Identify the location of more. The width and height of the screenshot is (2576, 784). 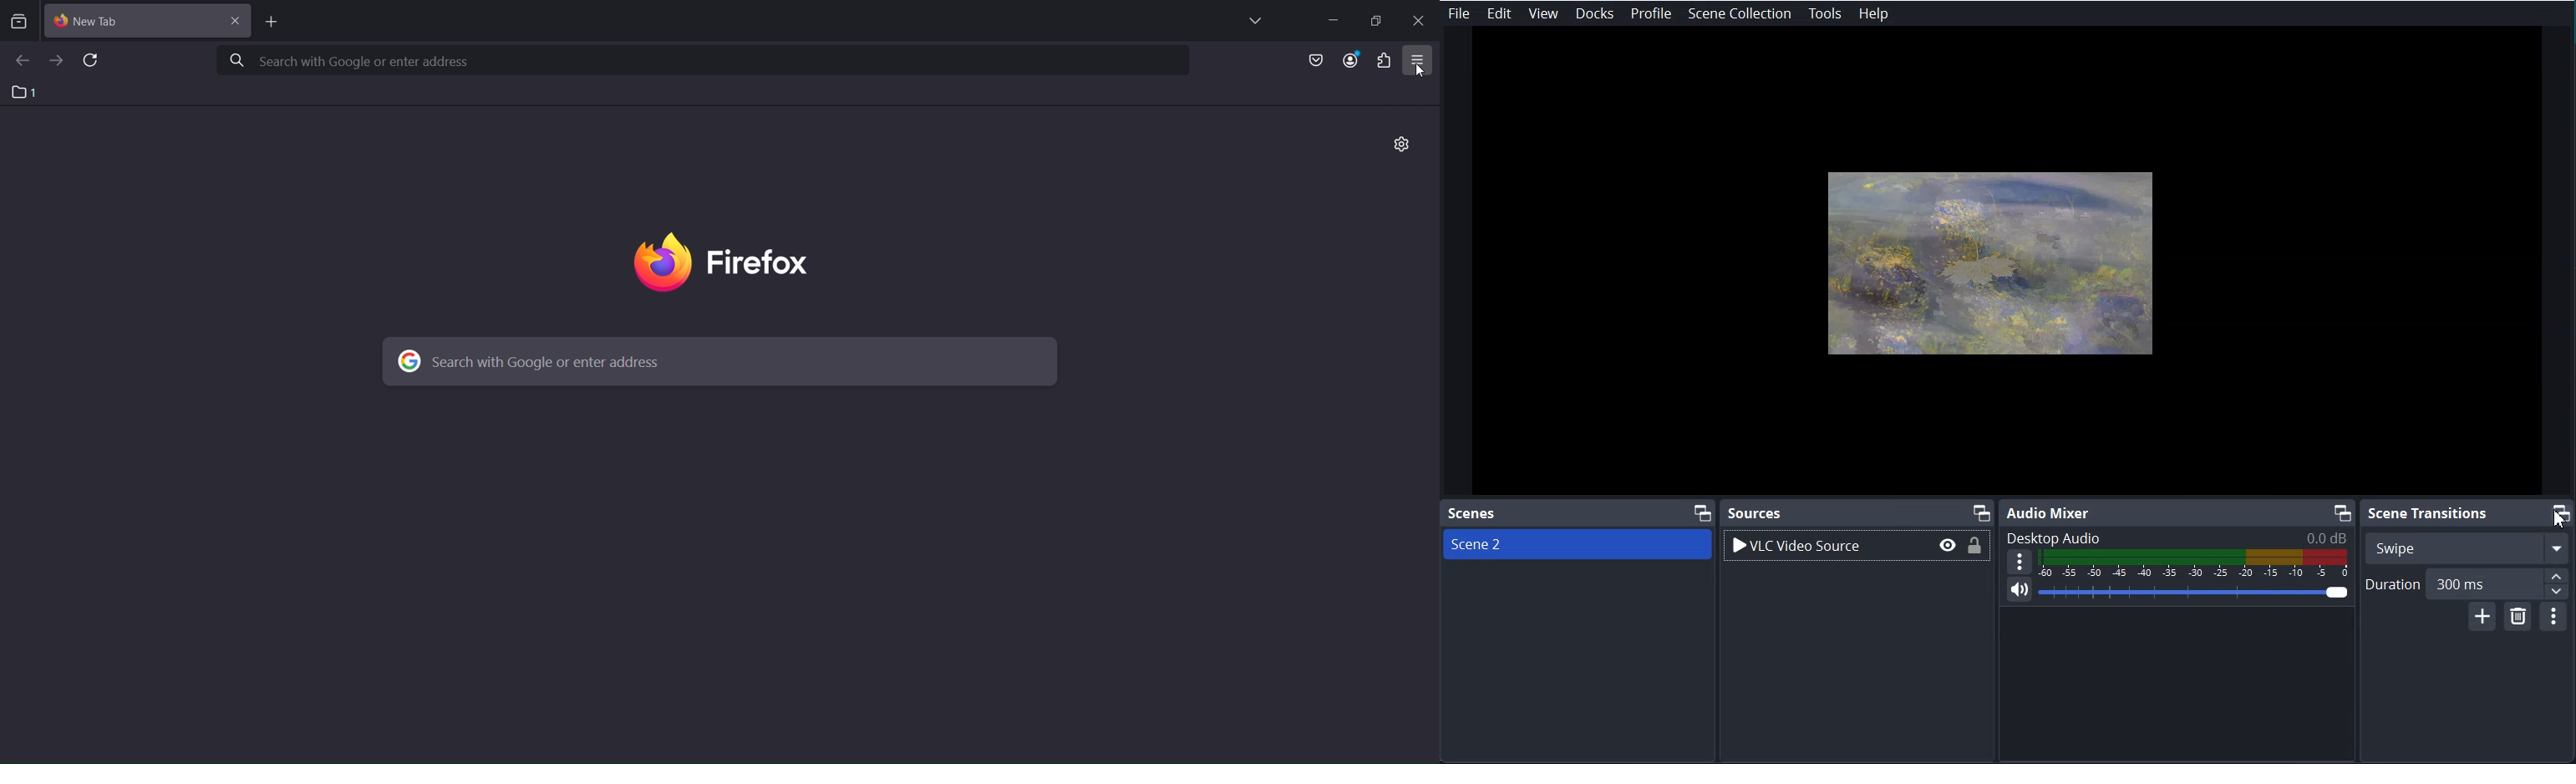
(2020, 562).